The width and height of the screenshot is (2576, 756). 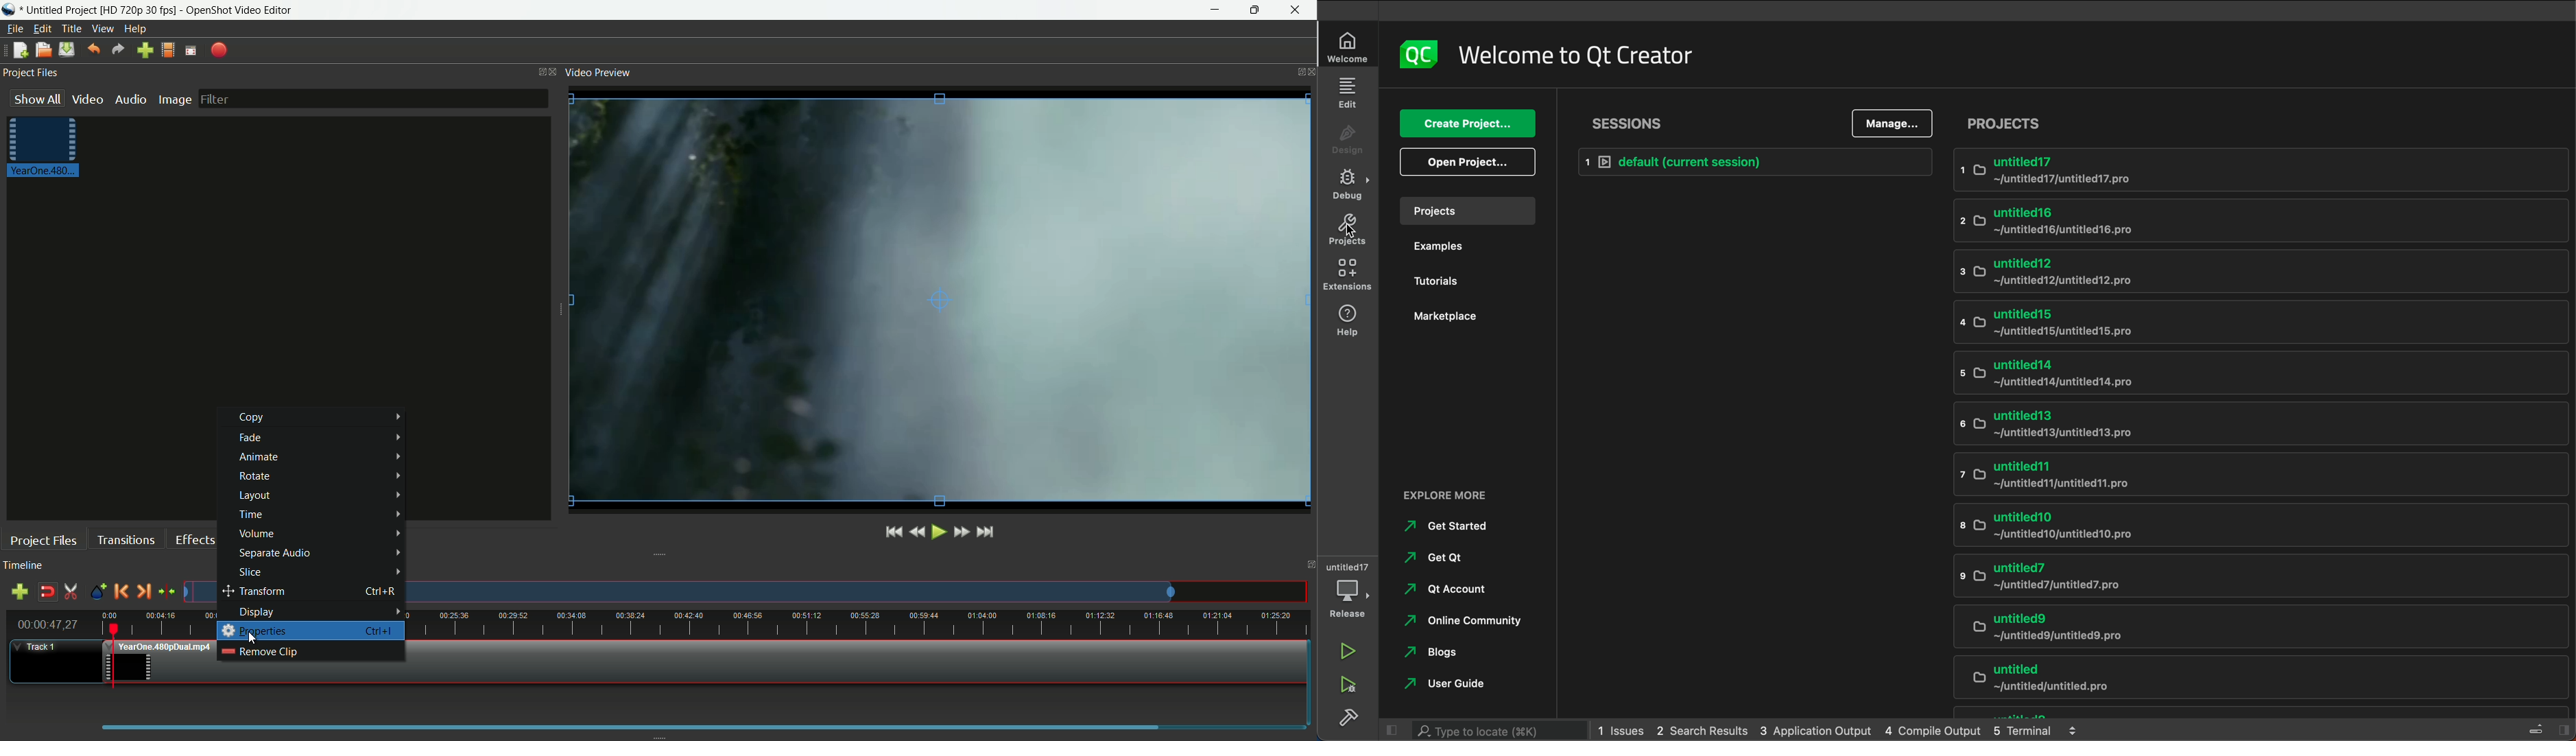 I want to click on remove clip, so click(x=259, y=651).